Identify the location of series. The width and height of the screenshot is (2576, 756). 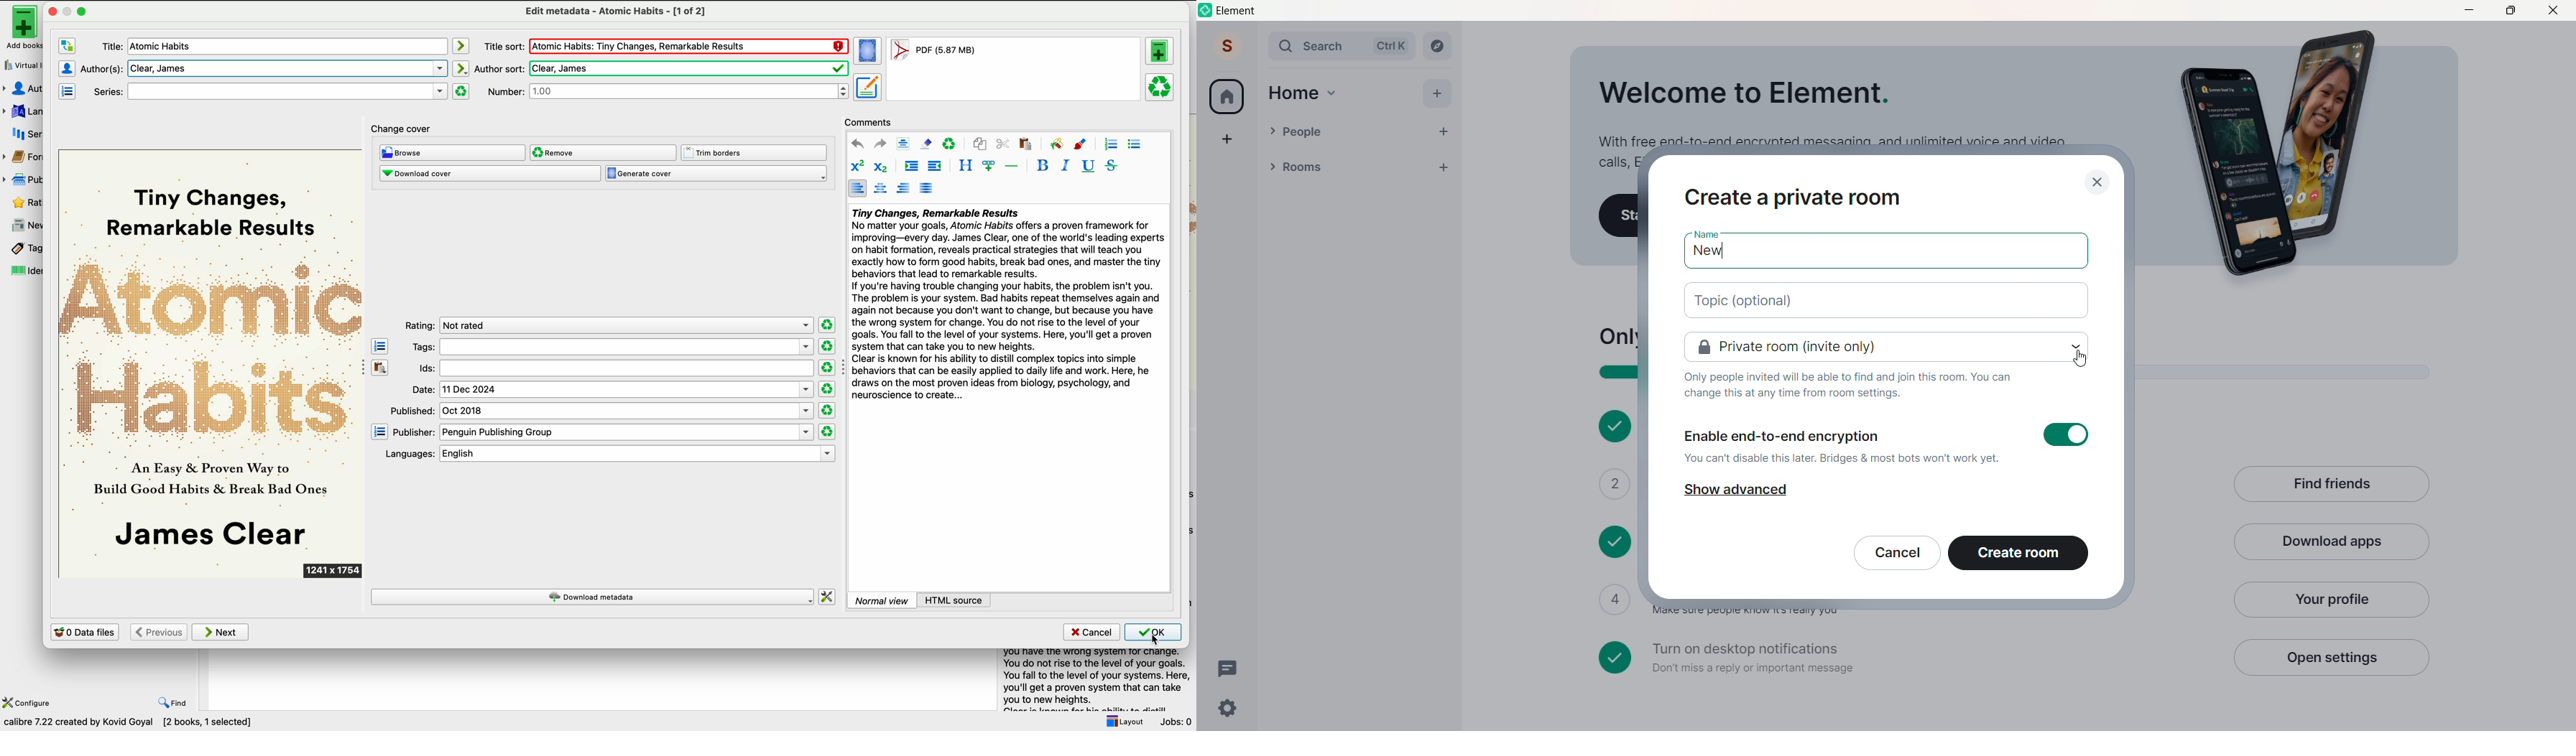
(23, 134).